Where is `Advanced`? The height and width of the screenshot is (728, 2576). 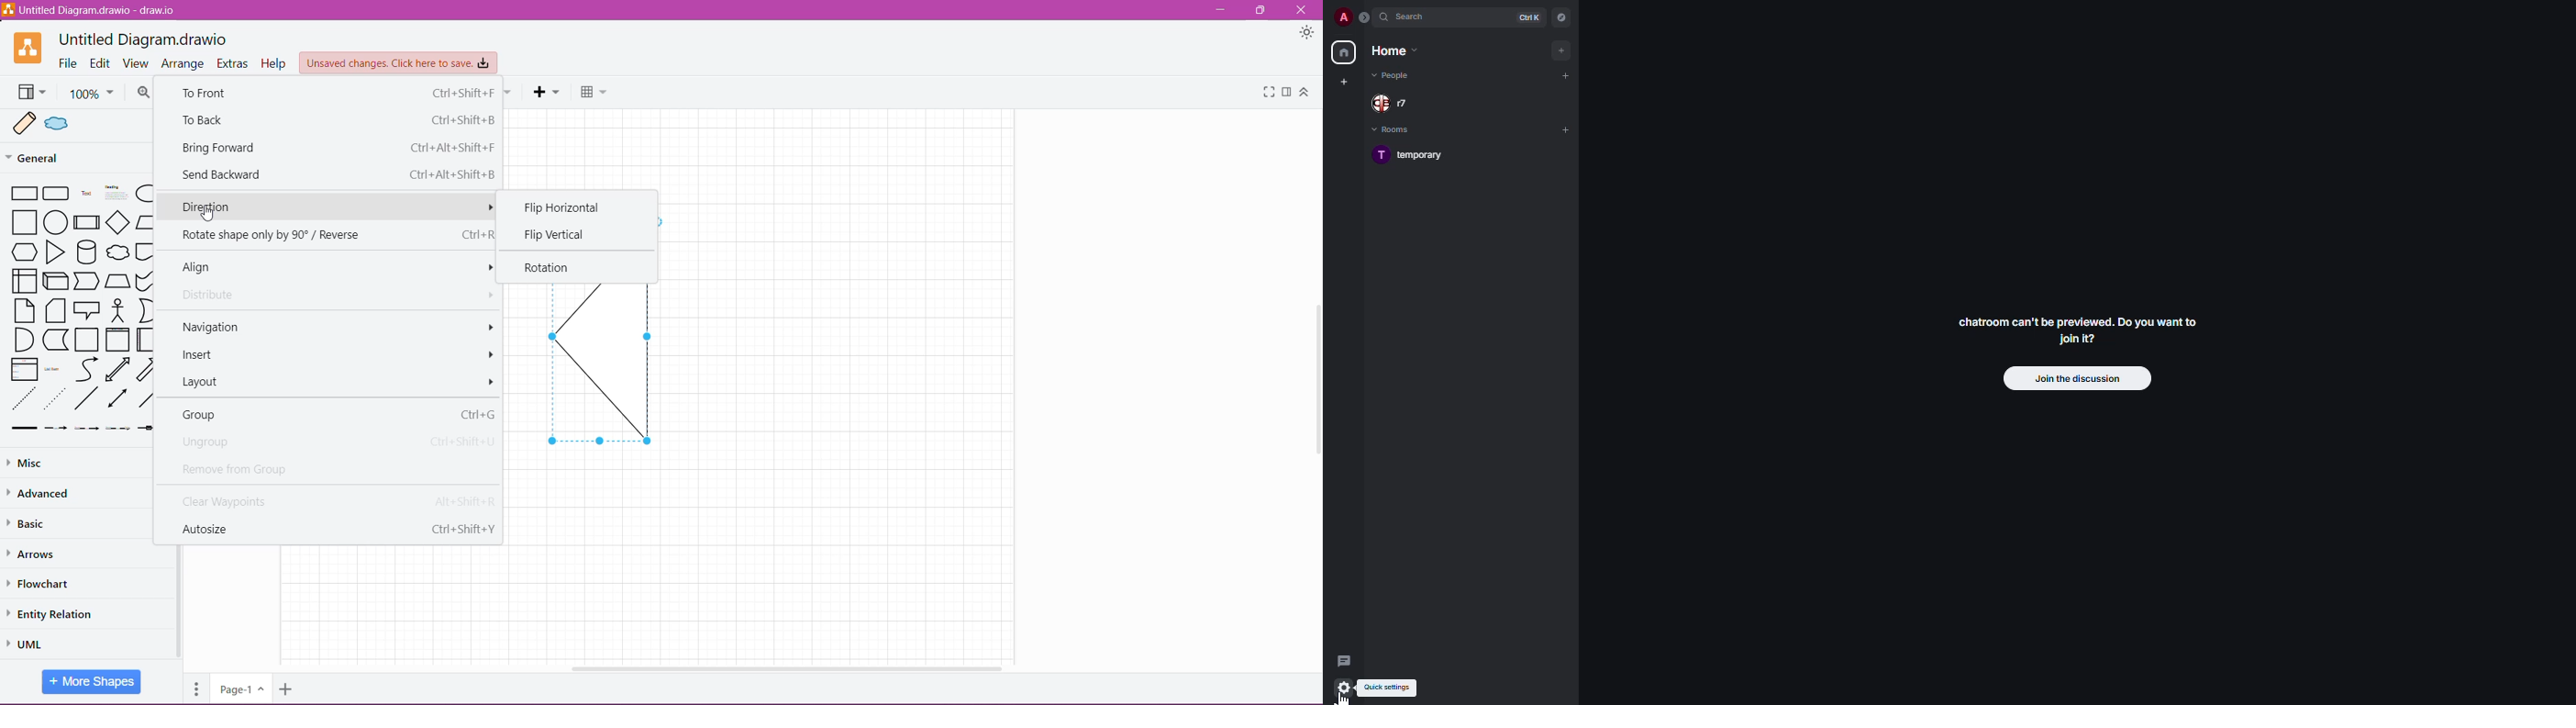
Advanced is located at coordinates (42, 495).